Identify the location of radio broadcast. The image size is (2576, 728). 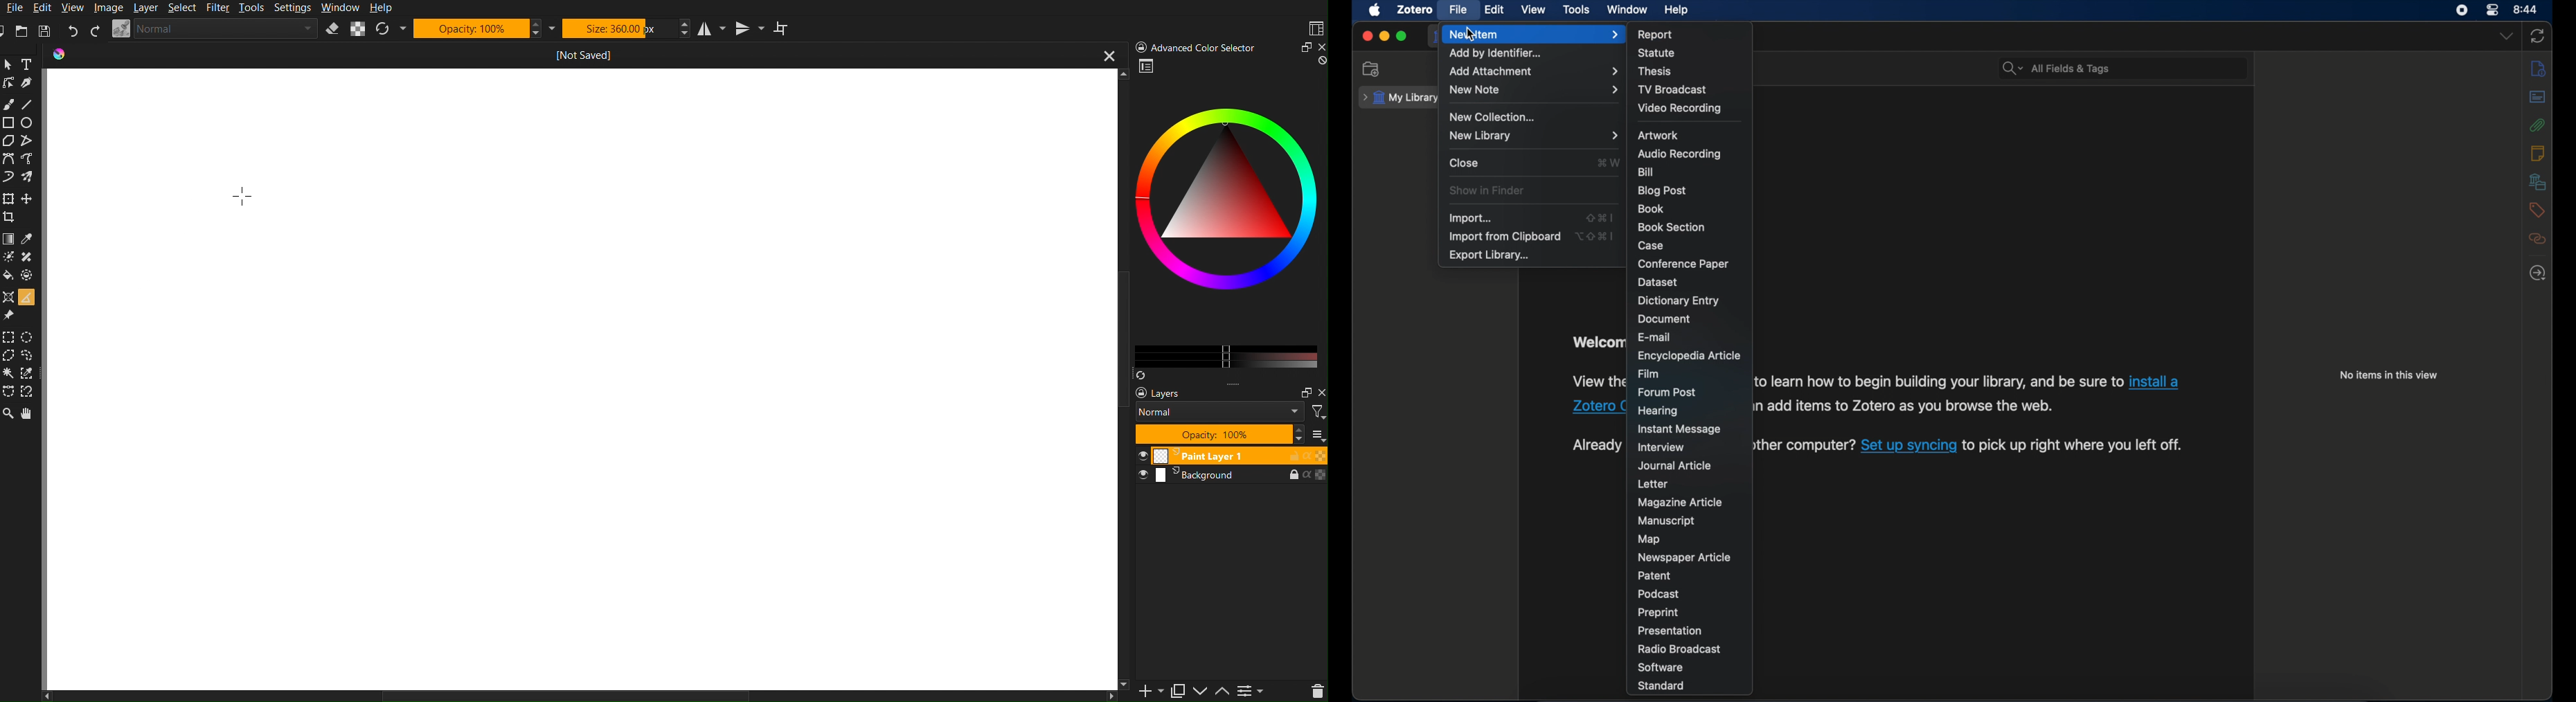
(1681, 649).